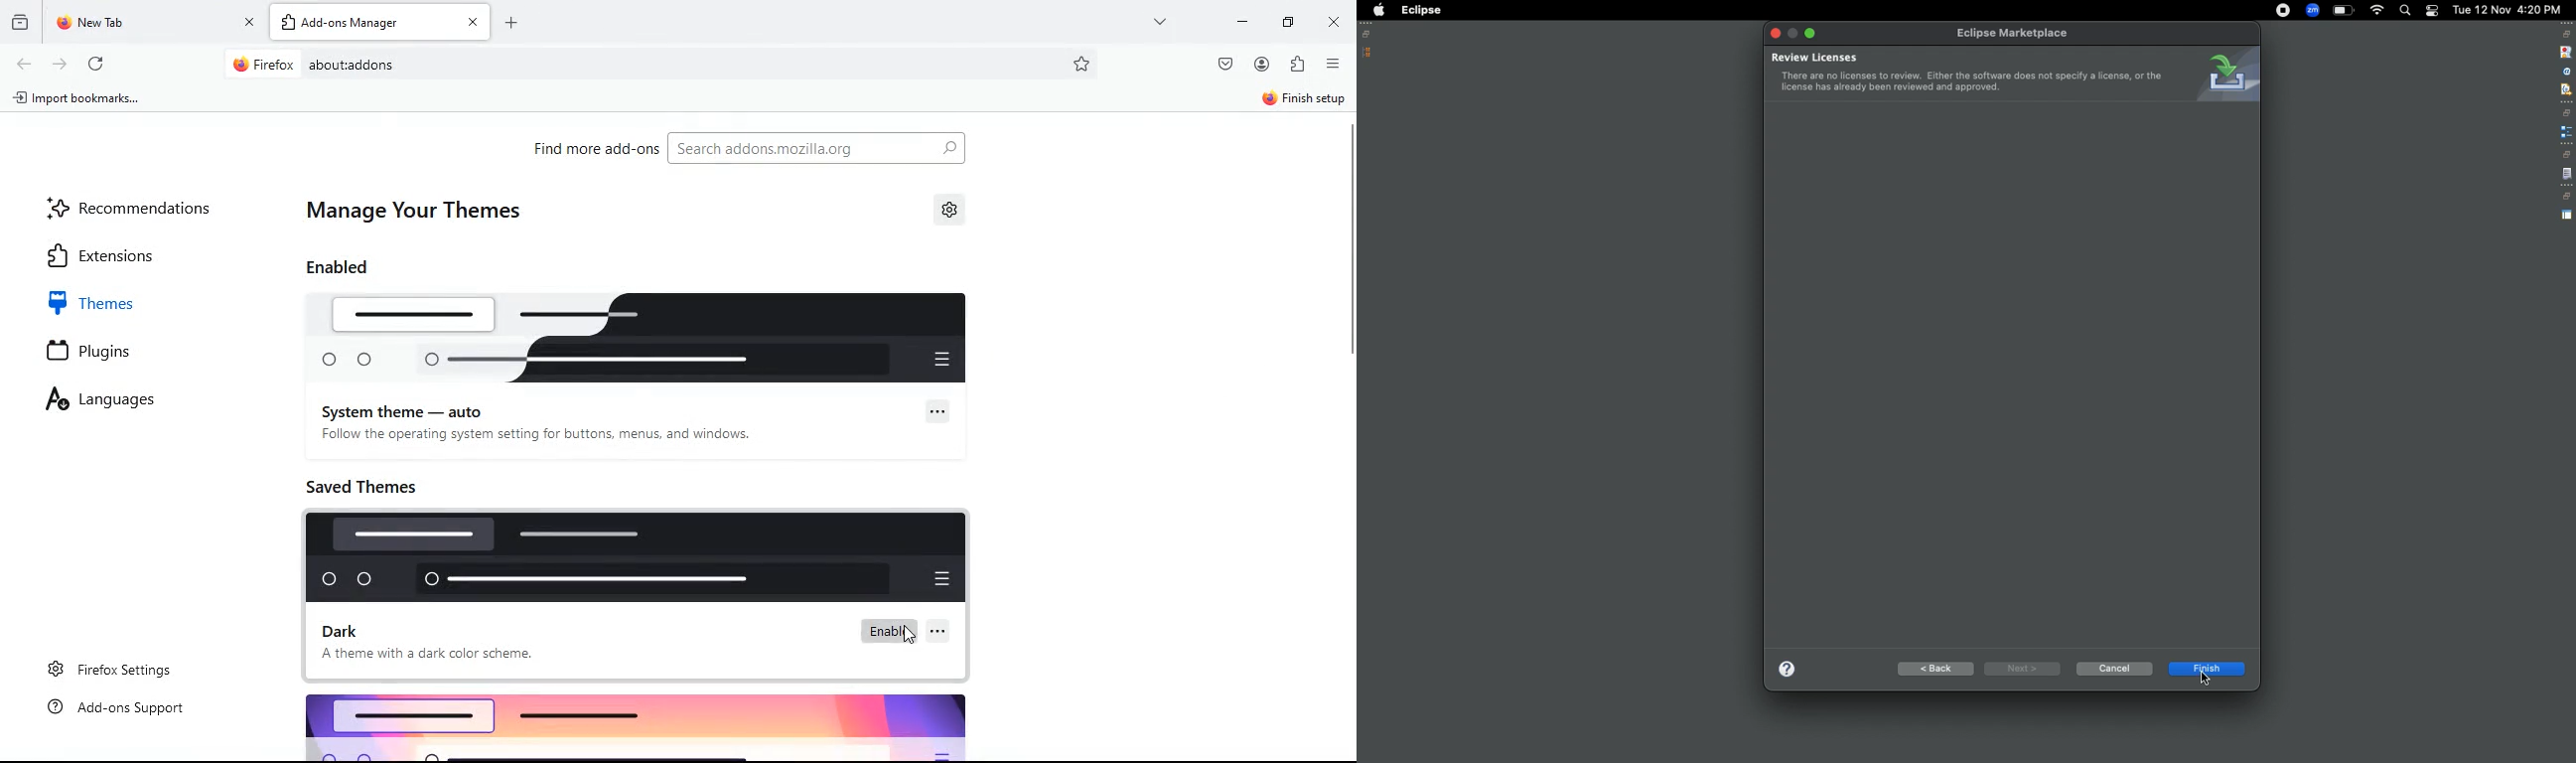 This screenshot has width=2576, height=784. Describe the element at coordinates (512, 23) in the screenshot. I see `Add Tab` at that location.